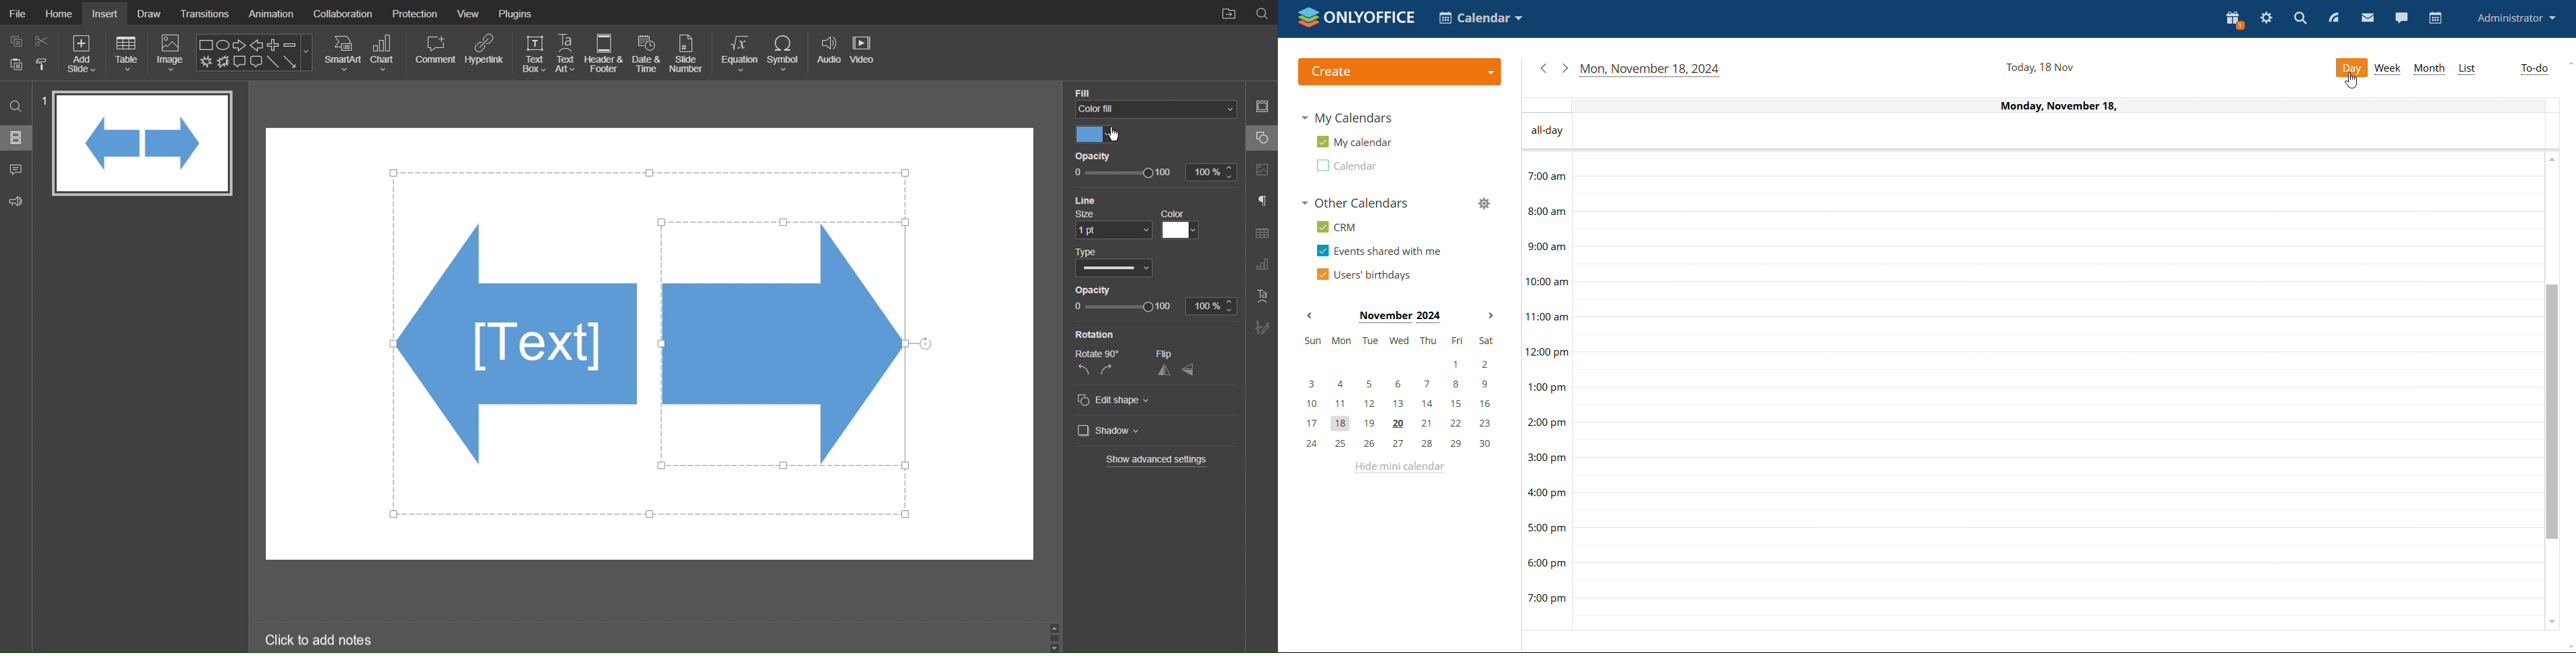 The width and height of the screenshot is (2576, 672). What do you see at coordinates (1263, 107) in the screenshot?
I see `Slide Settings` at bounding box center [1263, 107].